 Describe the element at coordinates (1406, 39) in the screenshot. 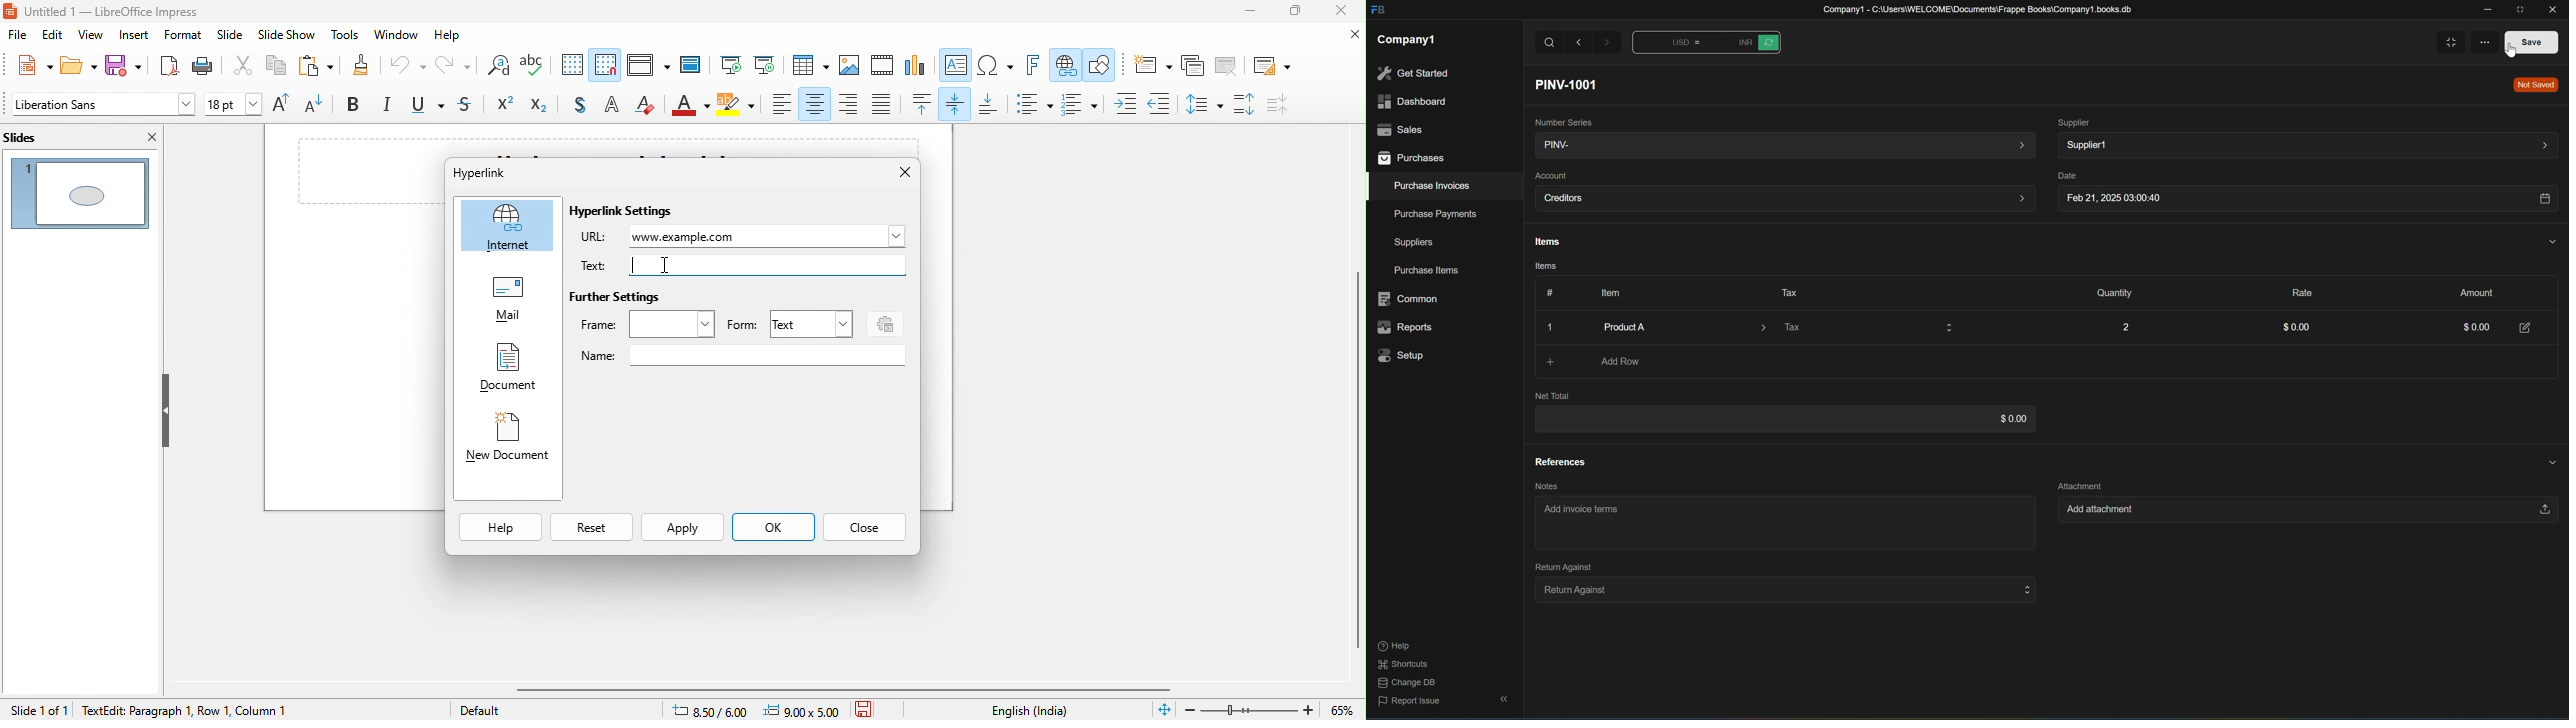

I see `company1` at that location.